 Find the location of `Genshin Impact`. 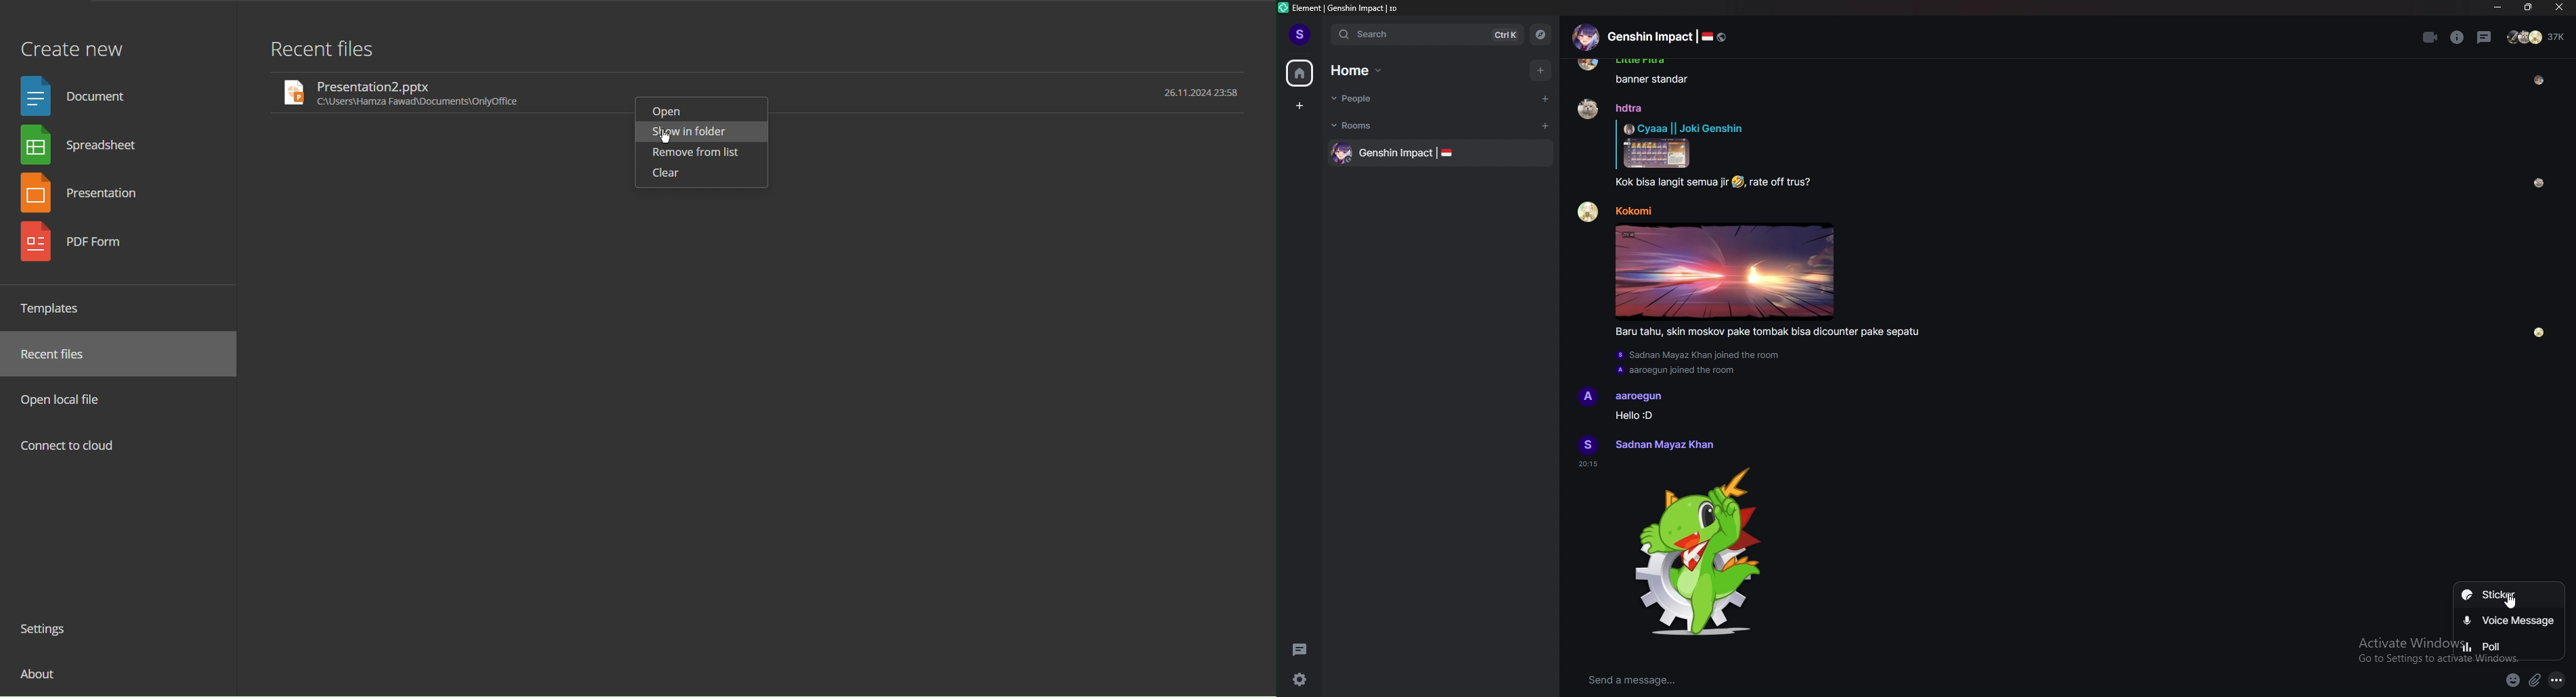

Genshin Impact is located at coordinates (1649, 37).